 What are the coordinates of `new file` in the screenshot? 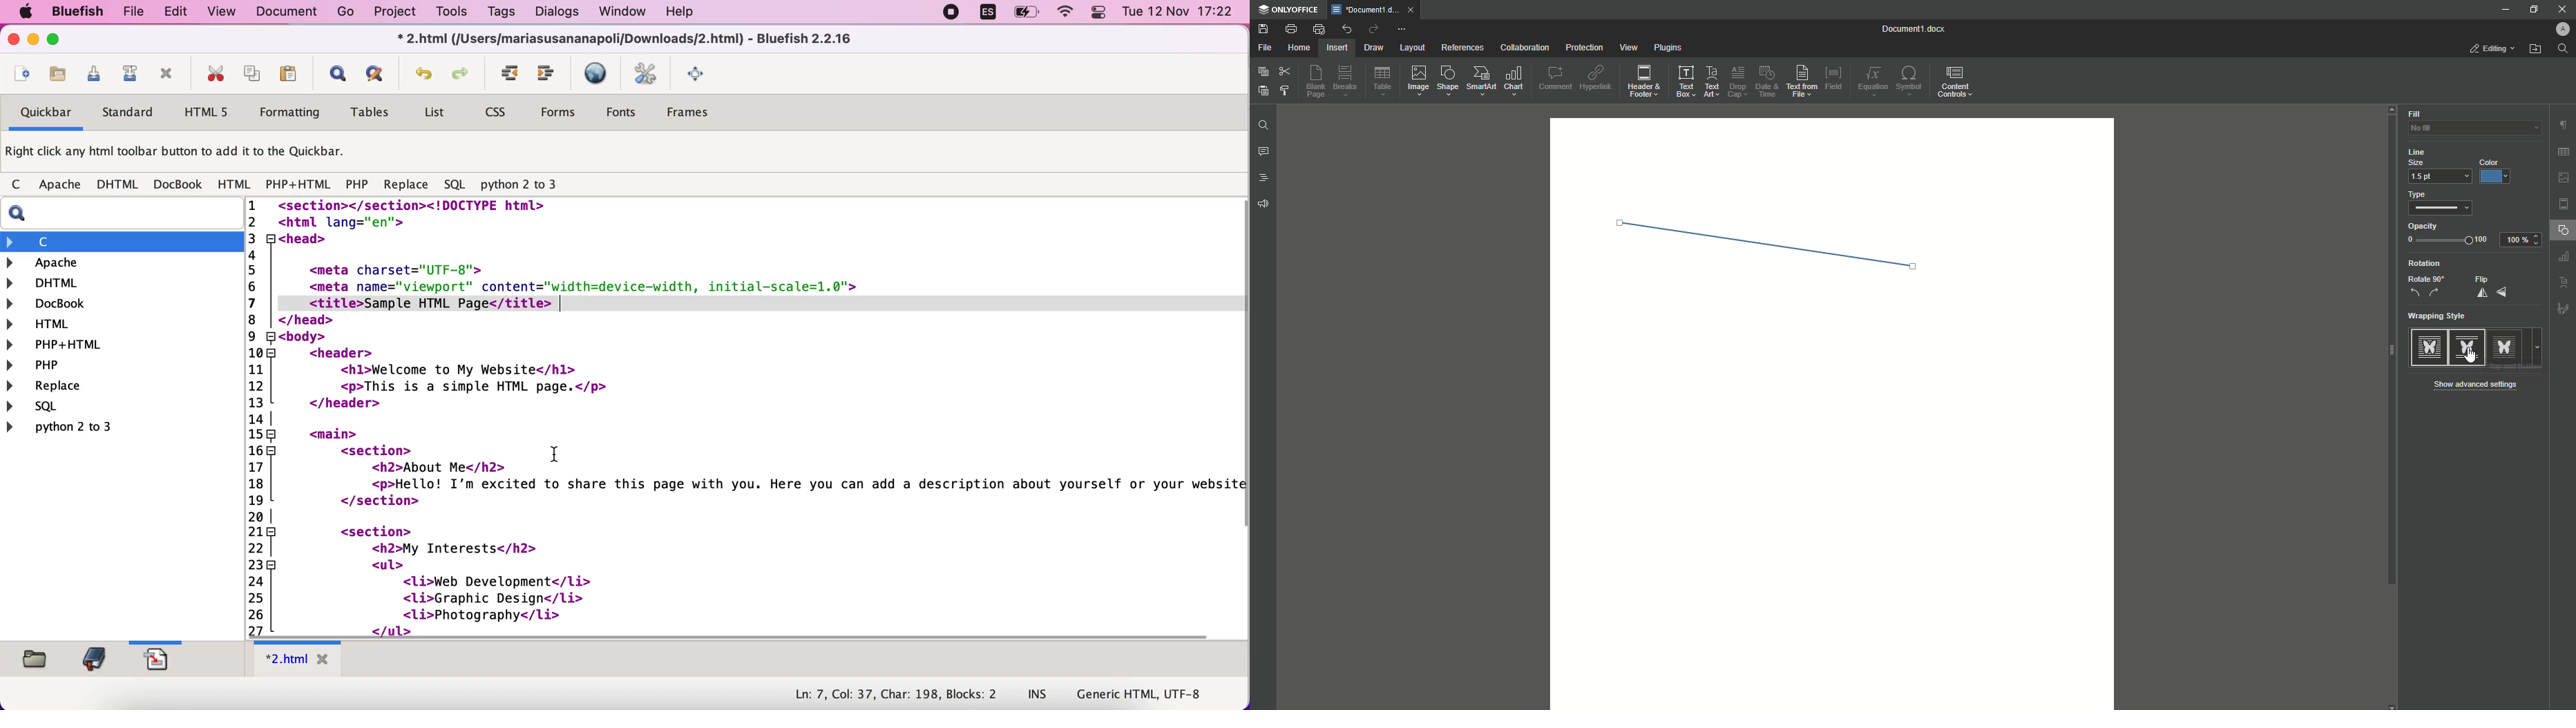 It's located at (22, 71).